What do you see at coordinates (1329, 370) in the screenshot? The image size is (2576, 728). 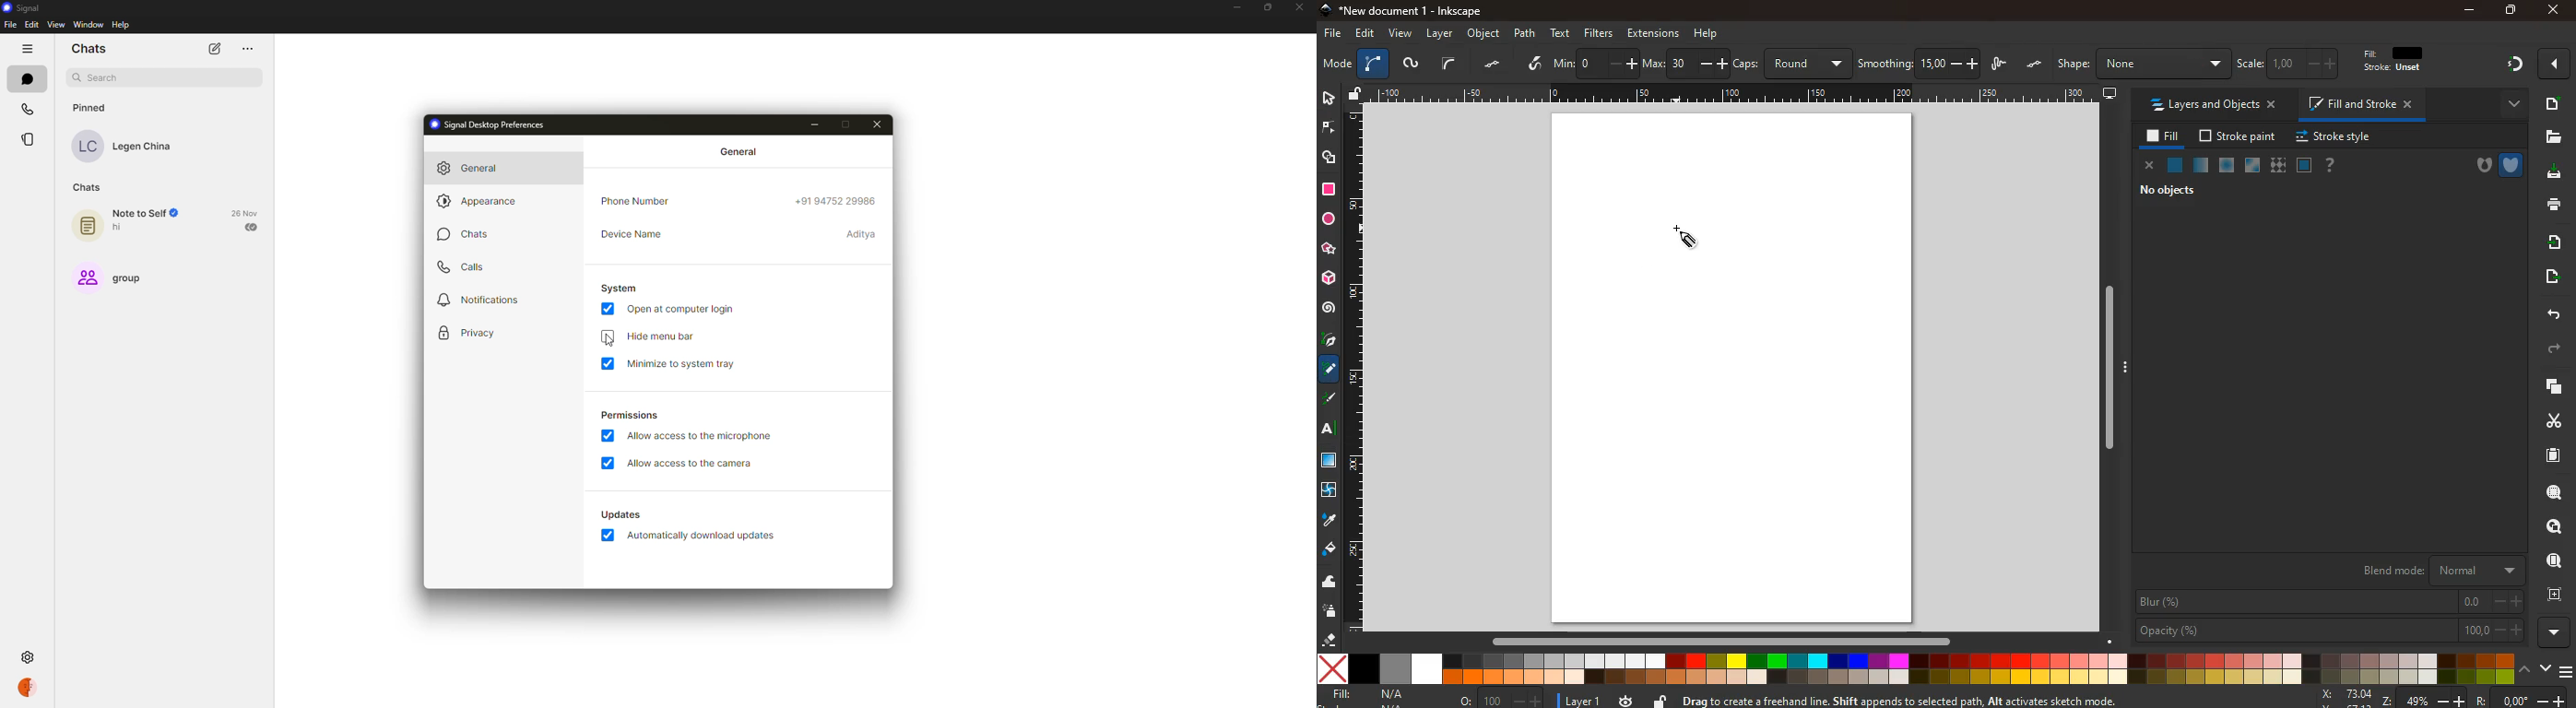 I see `coloring` at bounding box center [1329, 370].